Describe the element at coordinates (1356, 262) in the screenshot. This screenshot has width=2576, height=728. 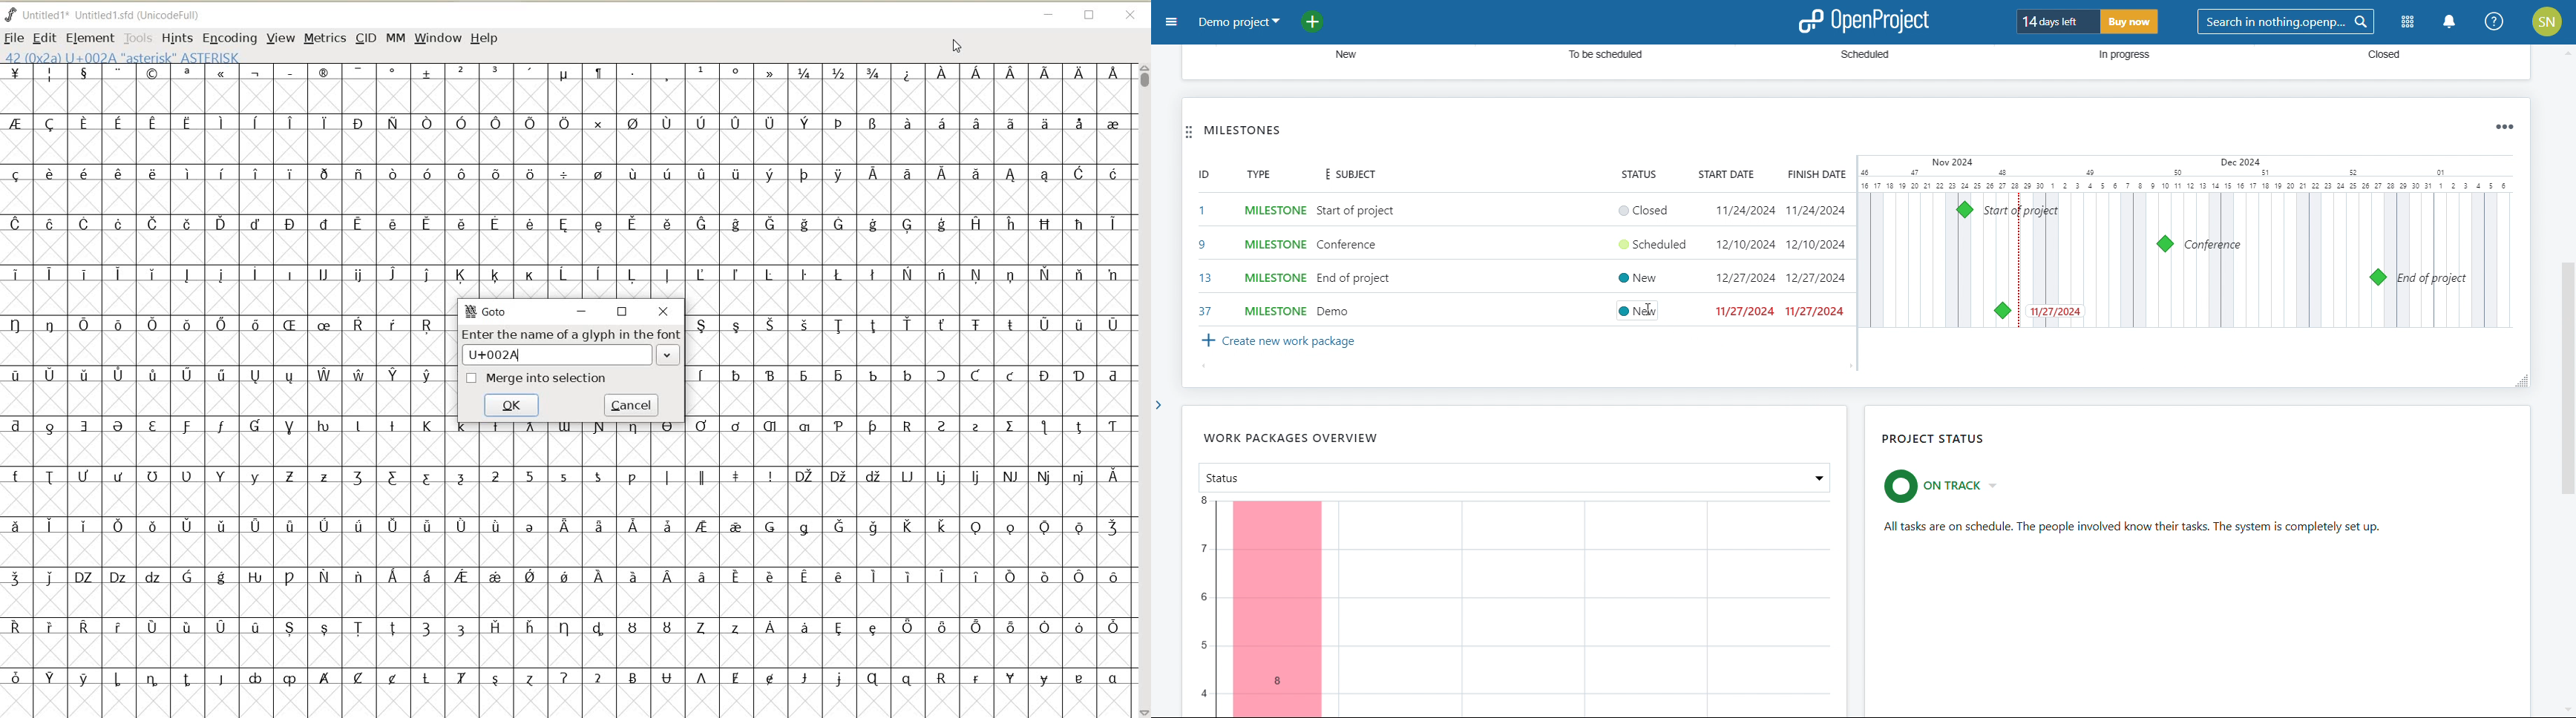
I see `add subject` at that location.